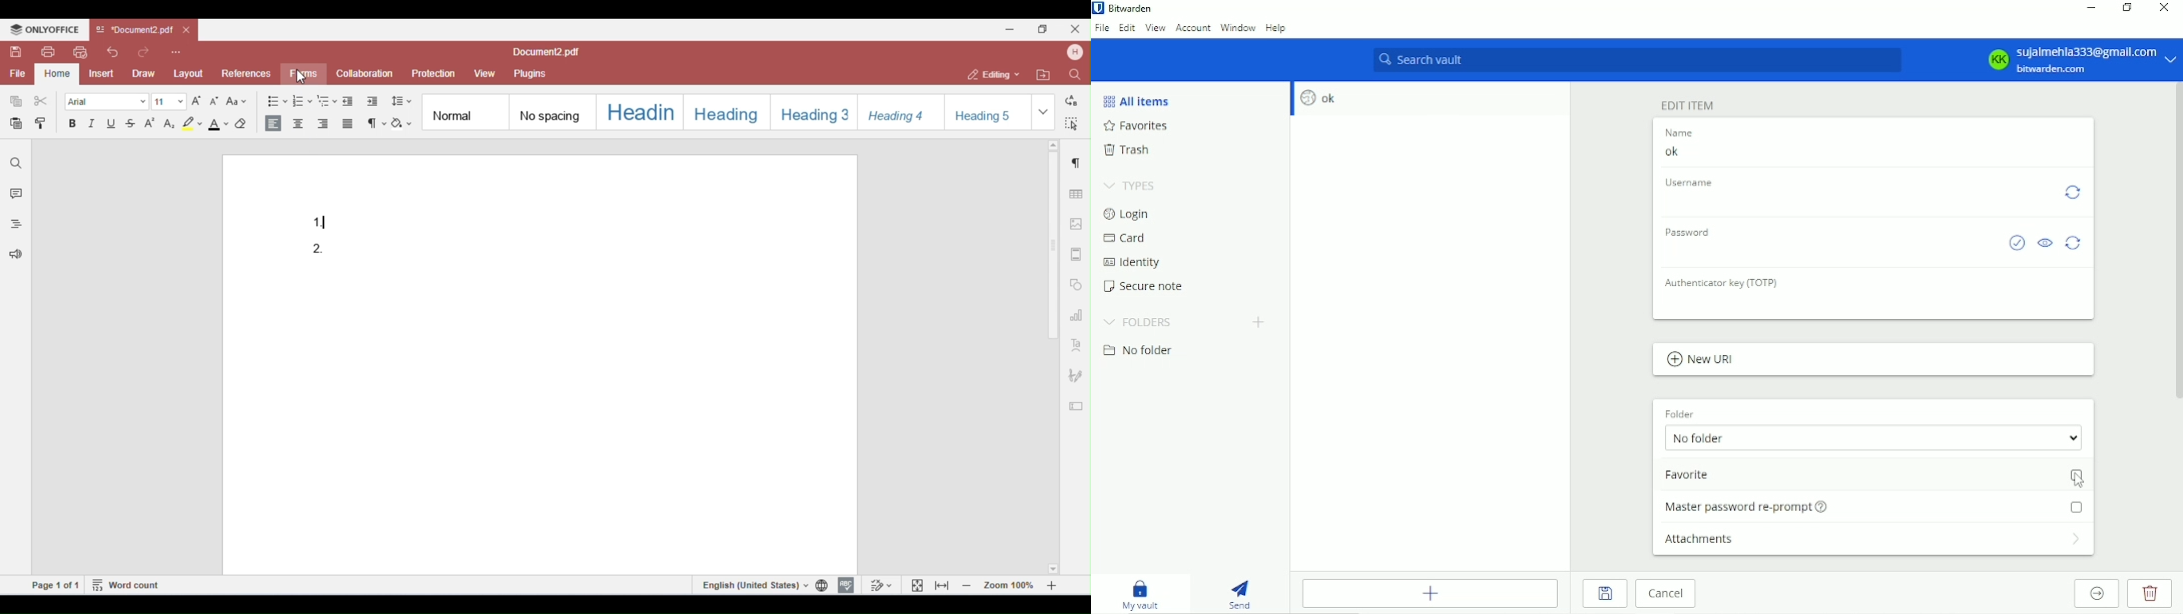  What do you see at coordinates (1605, 594) in the screenshot?
I see `Save` at bounding box center [1605, 594].